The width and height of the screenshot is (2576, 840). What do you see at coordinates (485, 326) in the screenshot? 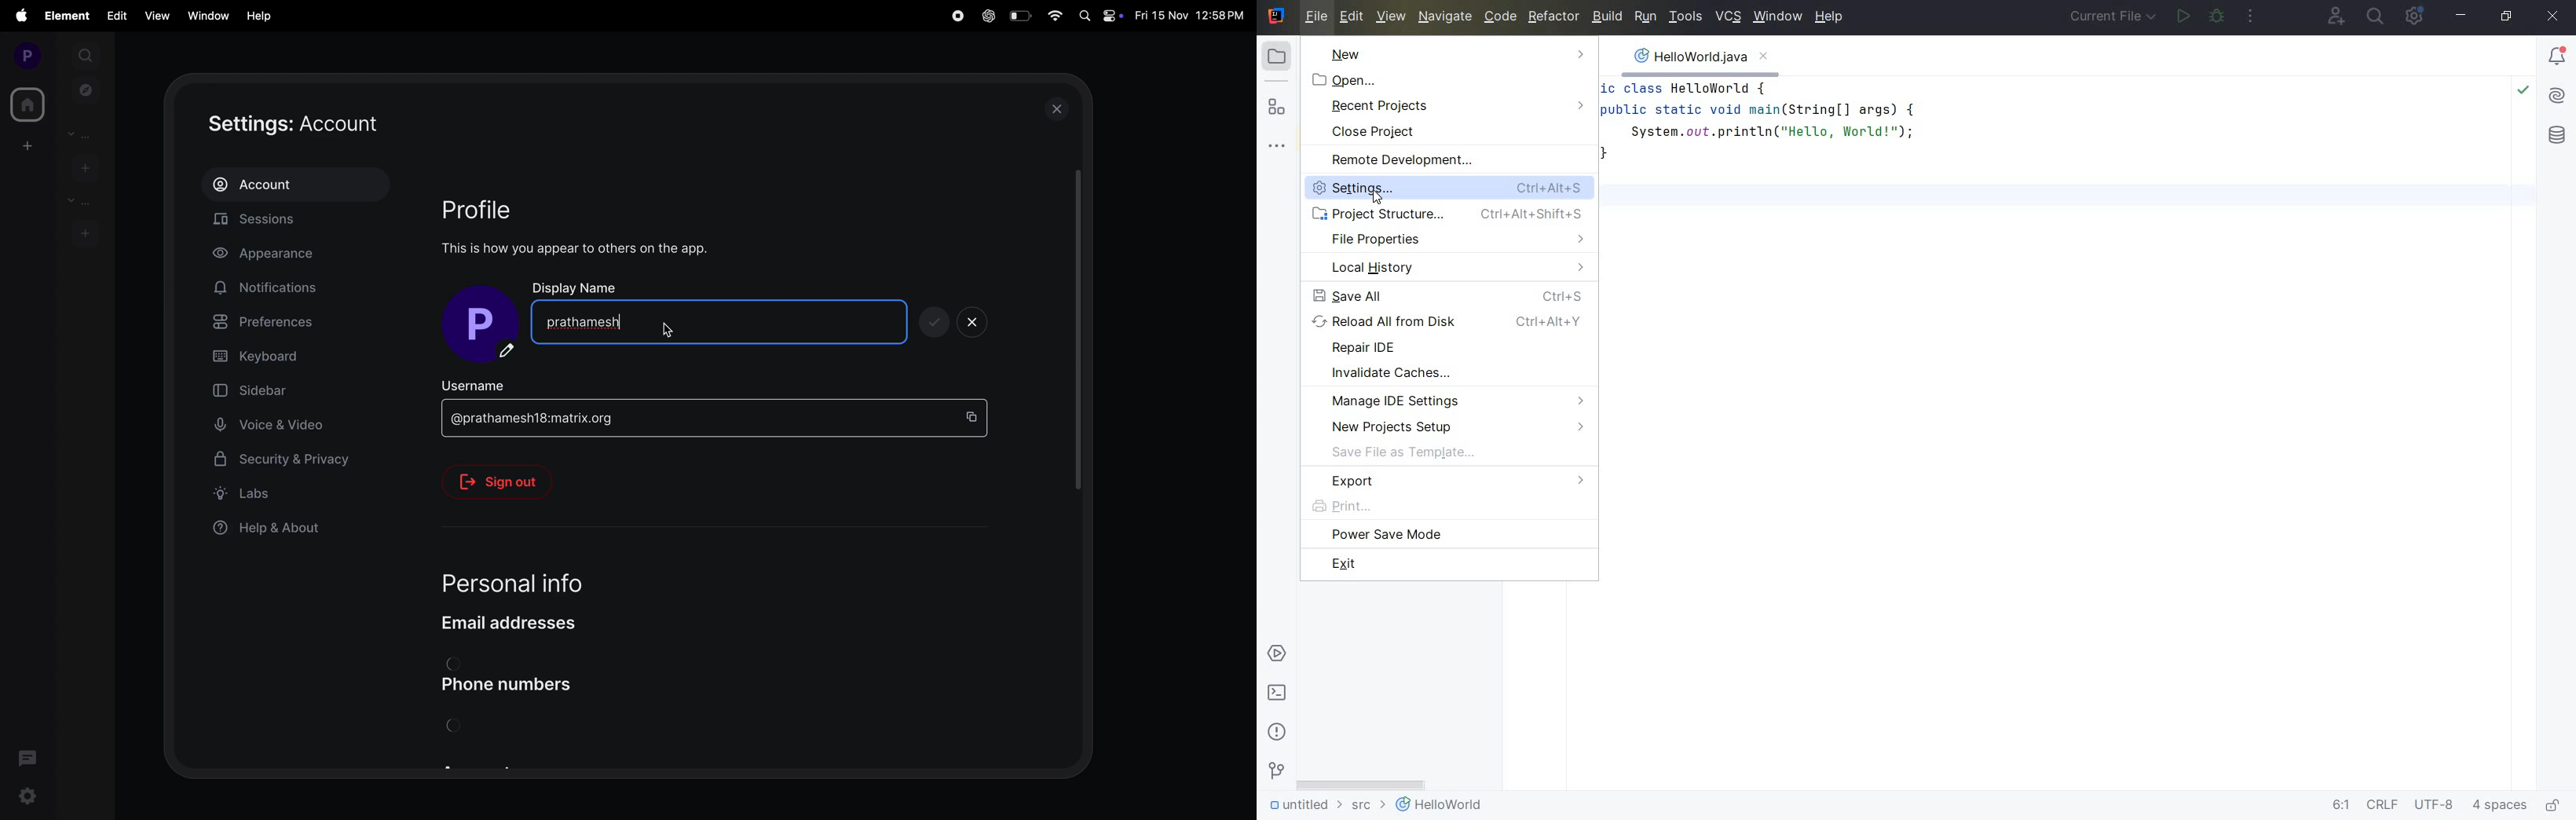
I see `profile name` at bounding box center [485, 326].